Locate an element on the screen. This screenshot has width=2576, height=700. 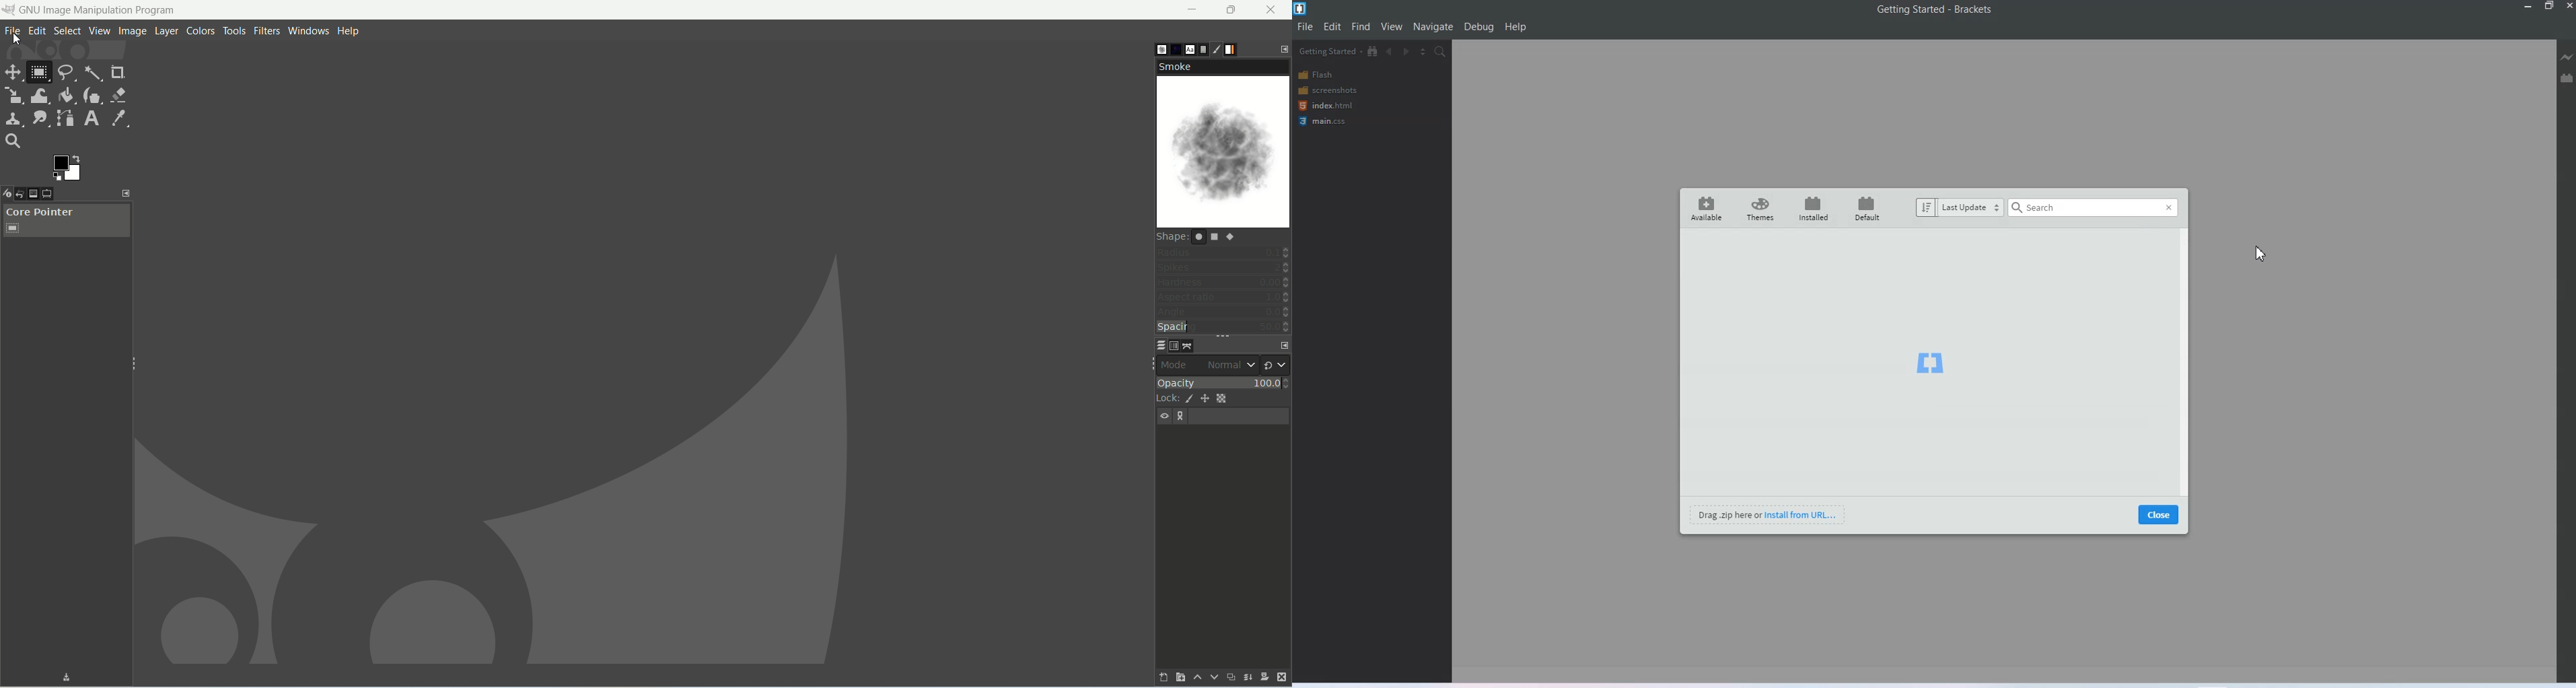
lock alpha channel is located at coordinates (1221, 399).